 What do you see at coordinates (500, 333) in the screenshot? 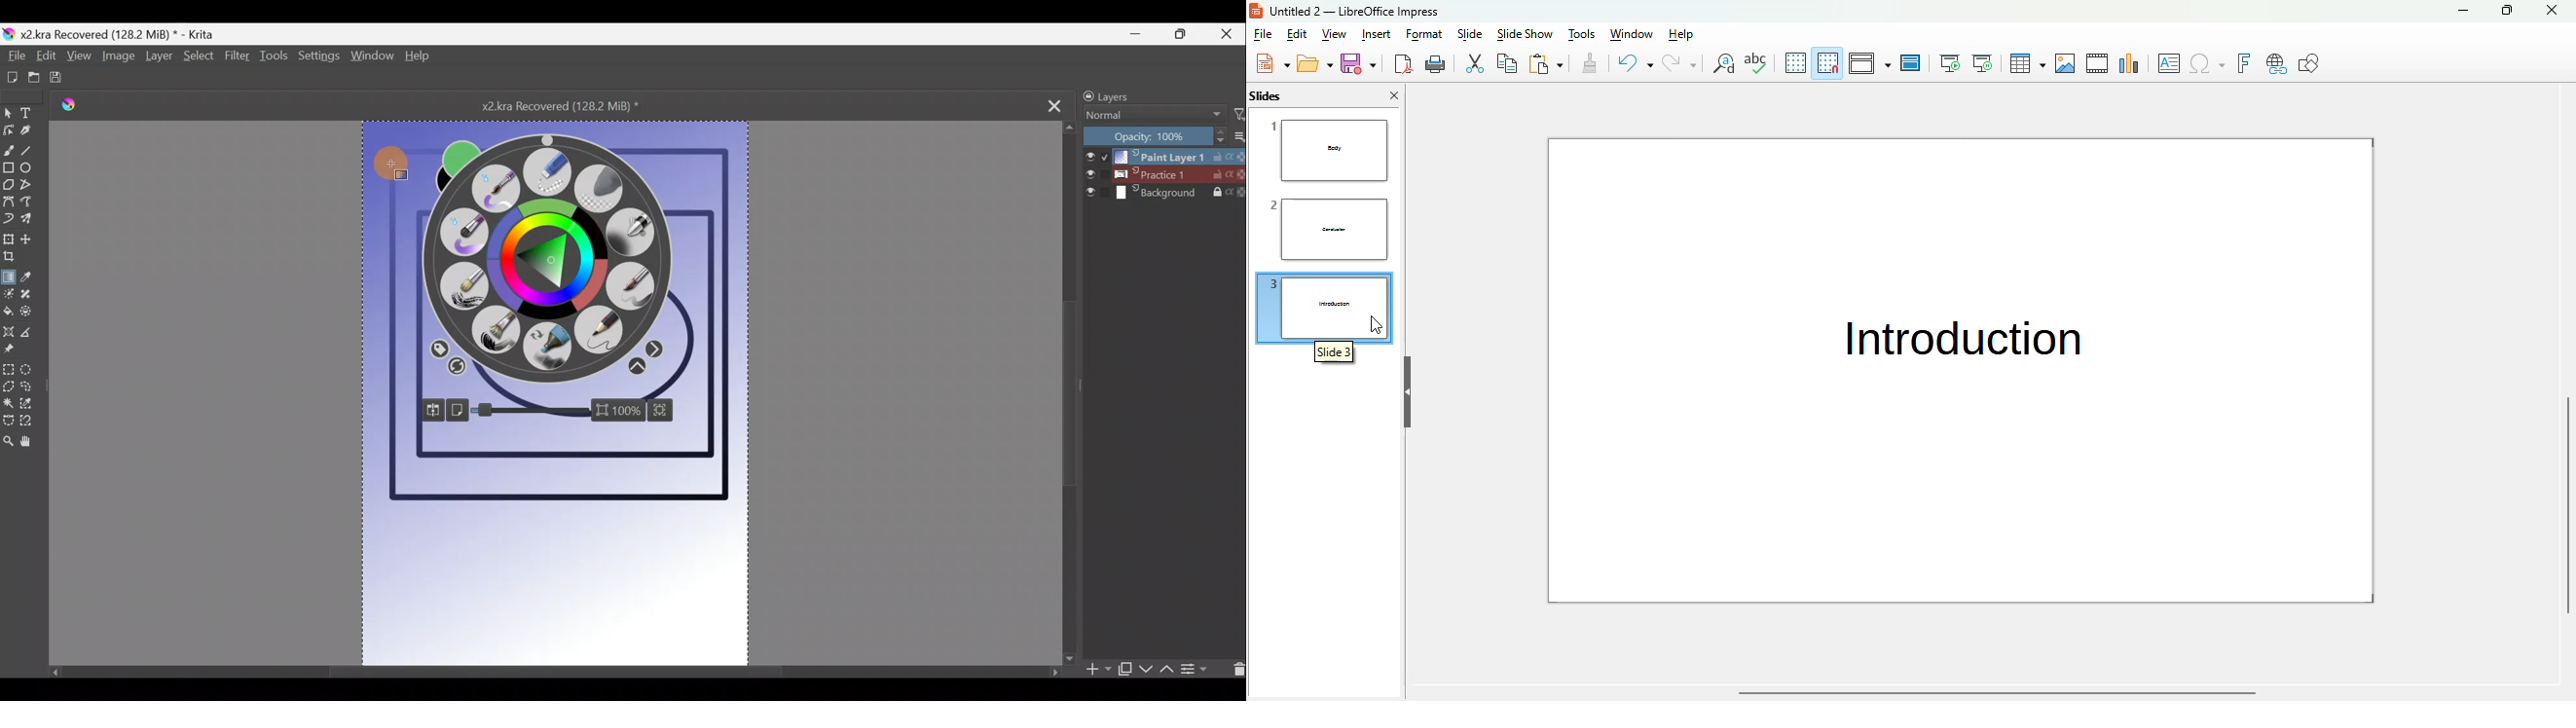
I see `Bristles 2 flat rough` at bounding box center [500, 333].